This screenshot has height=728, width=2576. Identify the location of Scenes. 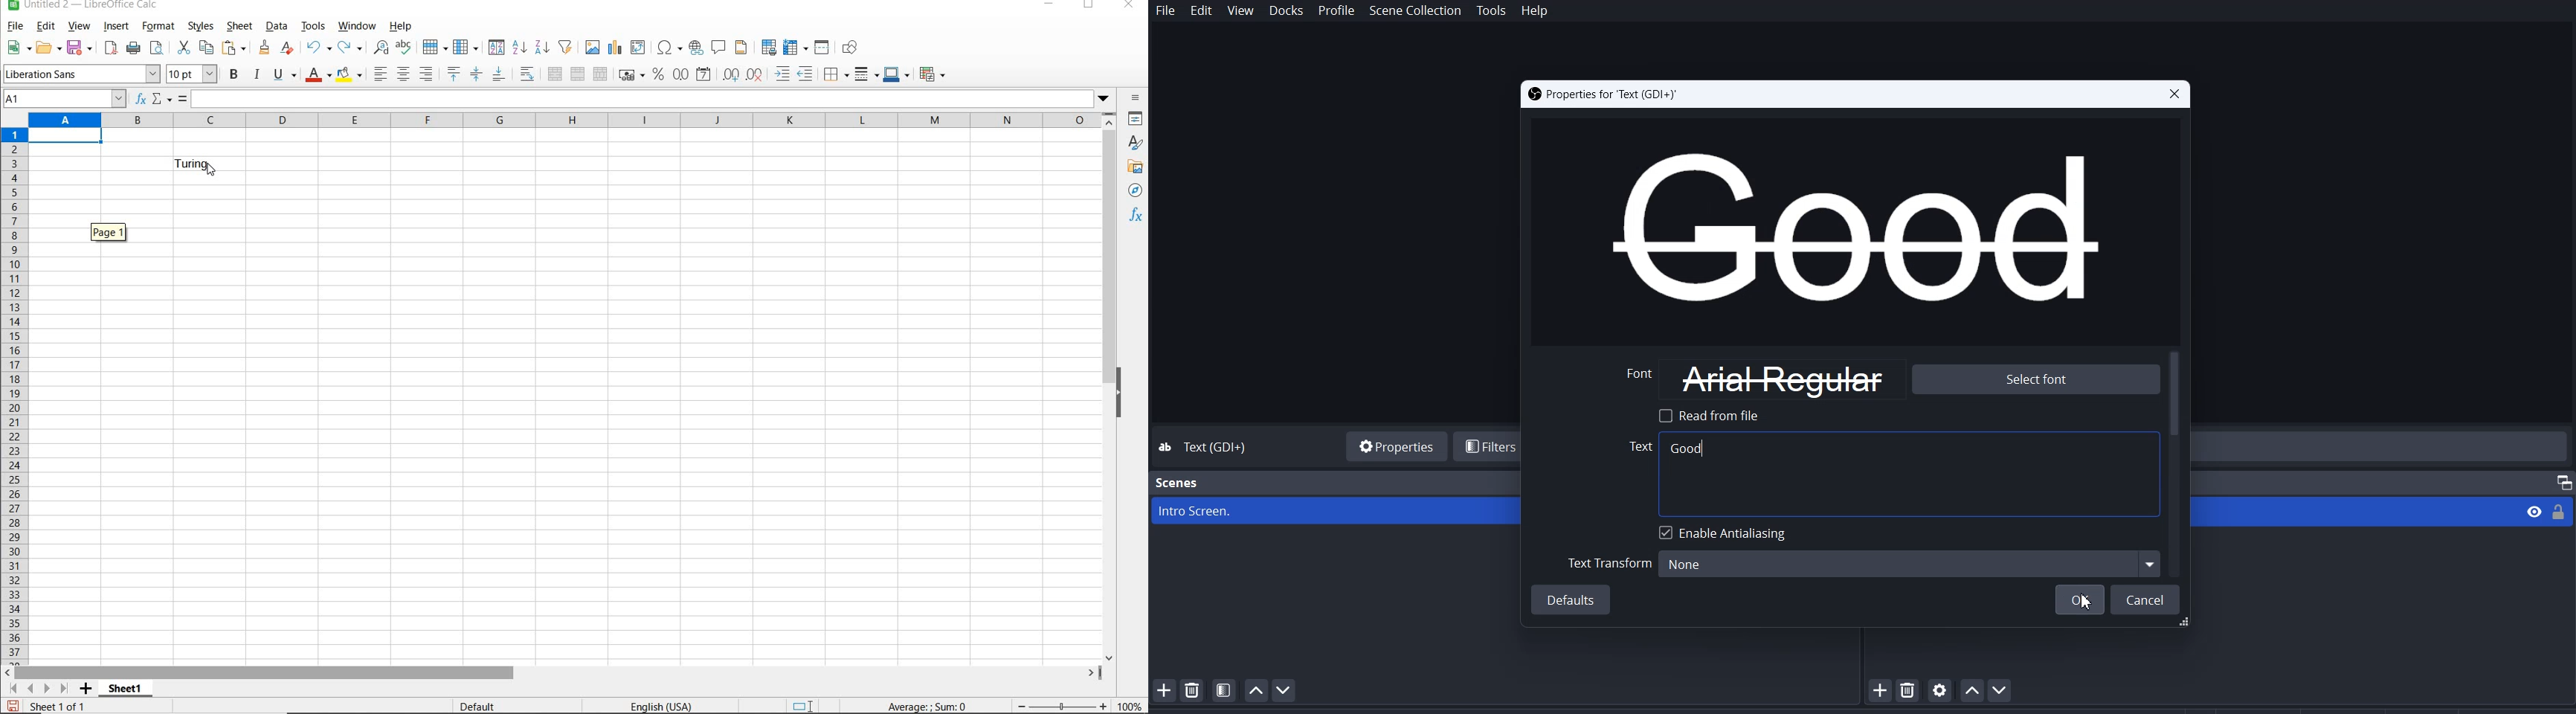
(1178, 483).